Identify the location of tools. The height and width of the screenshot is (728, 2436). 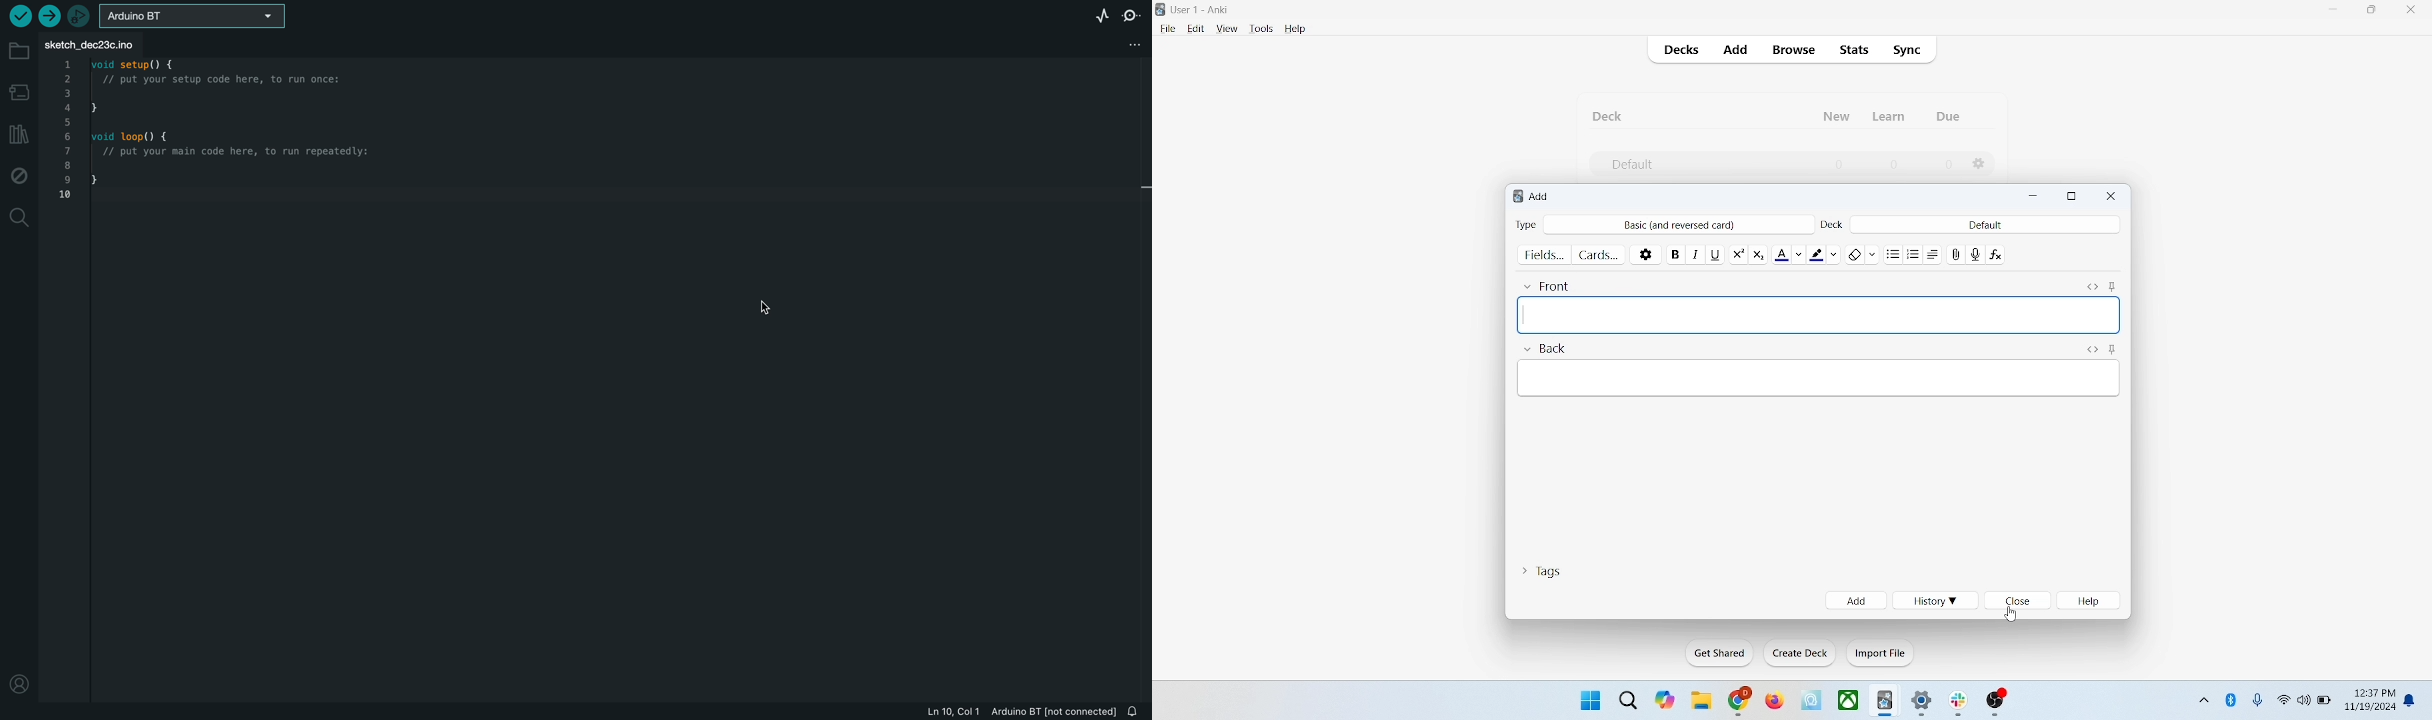
(1260, 29).